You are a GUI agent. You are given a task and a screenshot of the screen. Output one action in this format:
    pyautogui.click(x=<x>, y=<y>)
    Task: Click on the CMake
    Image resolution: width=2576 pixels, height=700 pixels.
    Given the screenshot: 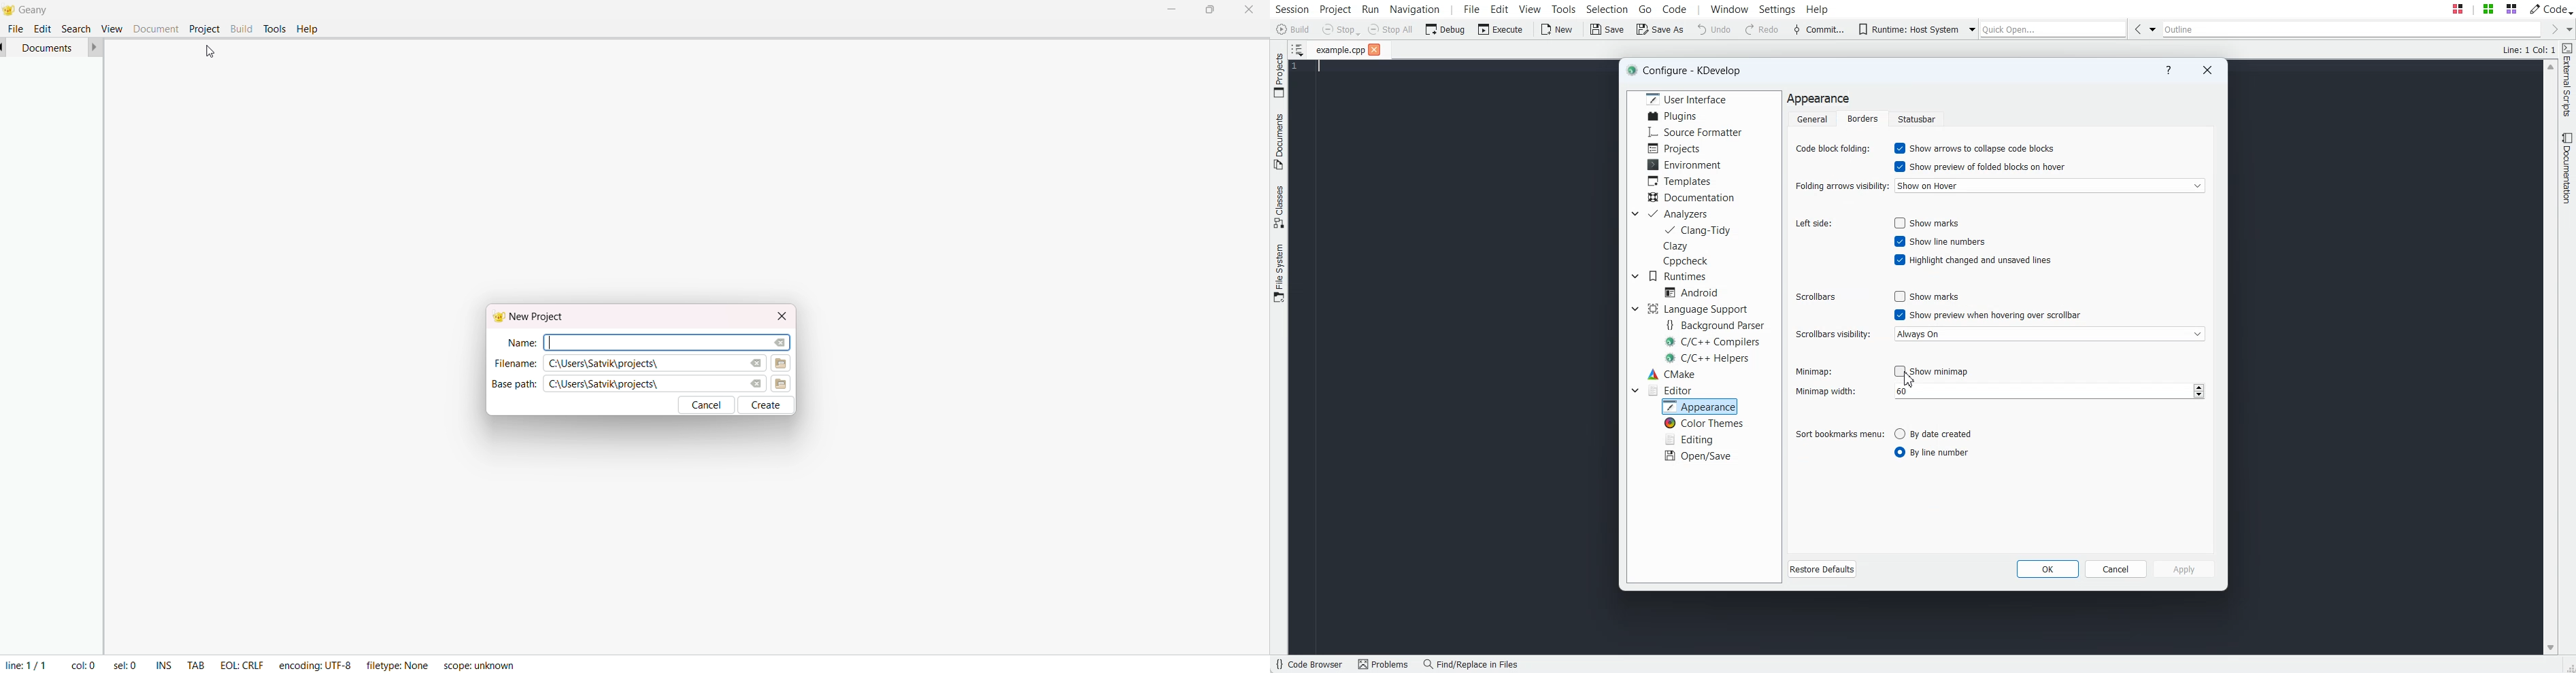 What is the action you would take?
    pyautogui.click(x=1673, y=375)
    